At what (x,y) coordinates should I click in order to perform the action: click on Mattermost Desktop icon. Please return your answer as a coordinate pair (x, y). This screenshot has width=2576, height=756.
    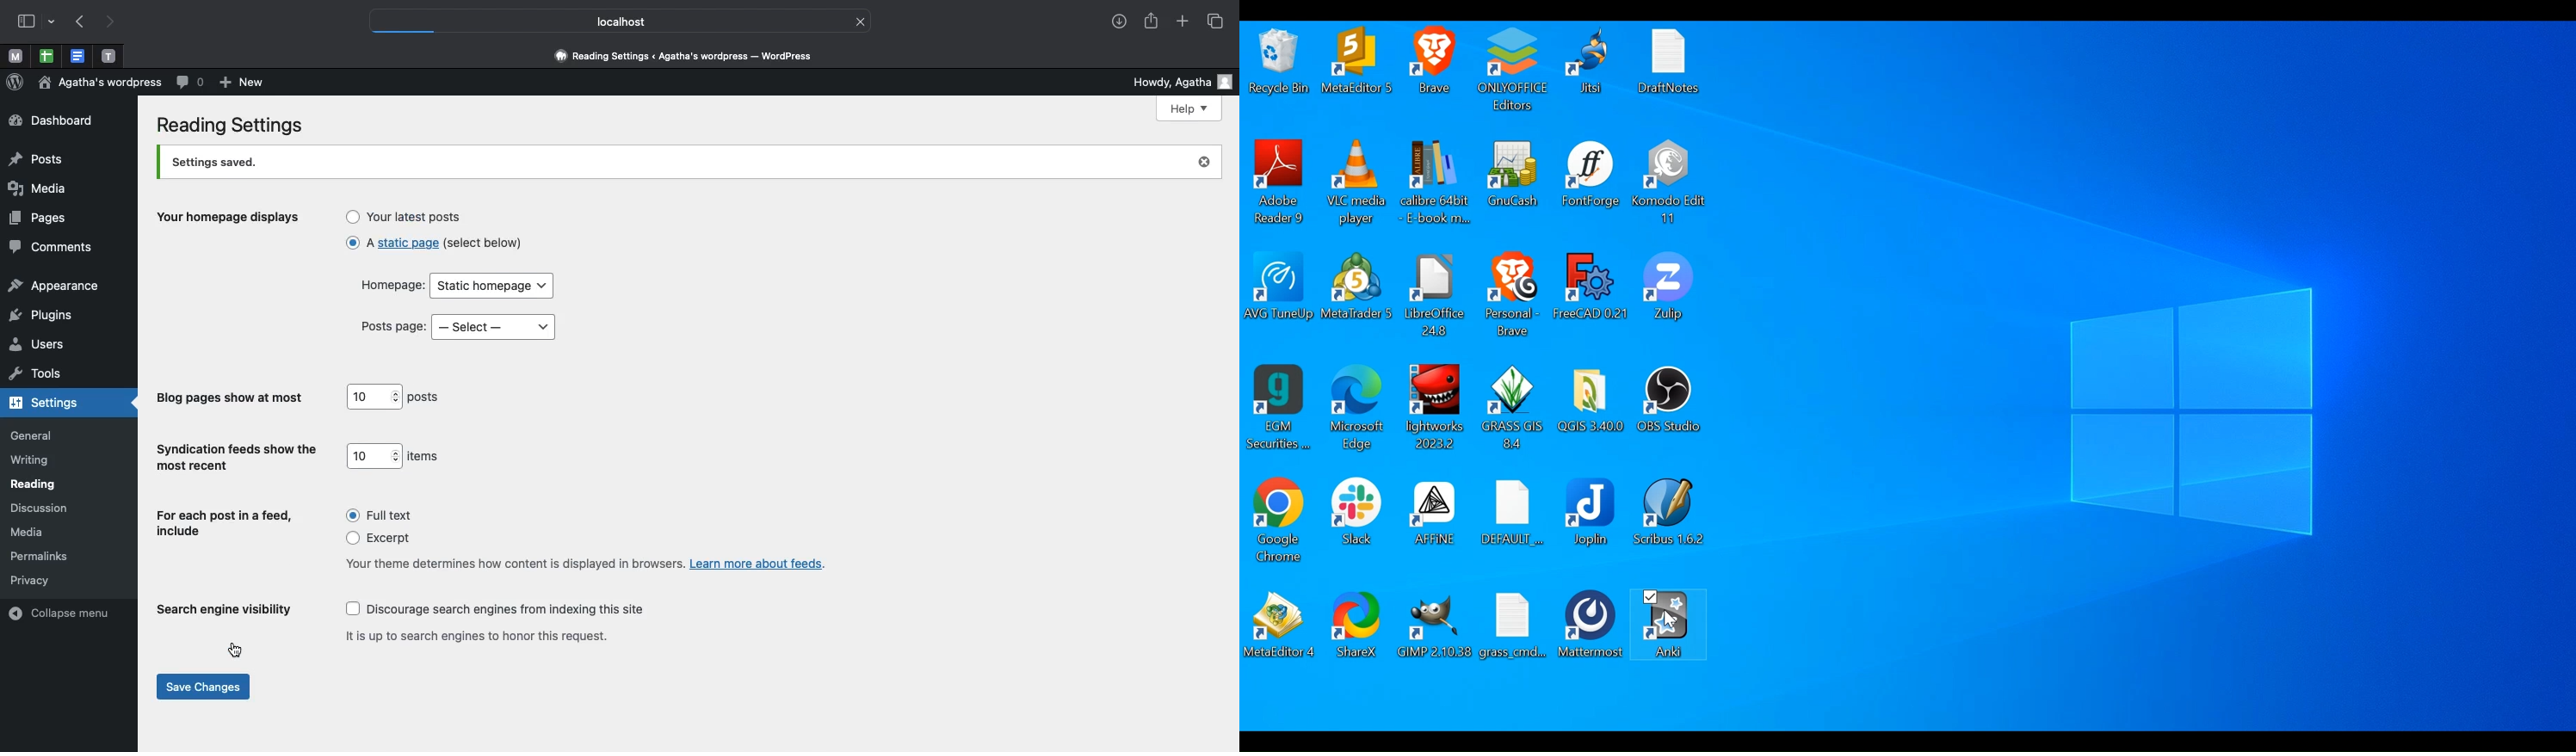
    Looking at the image, I should click on (1593, 625).